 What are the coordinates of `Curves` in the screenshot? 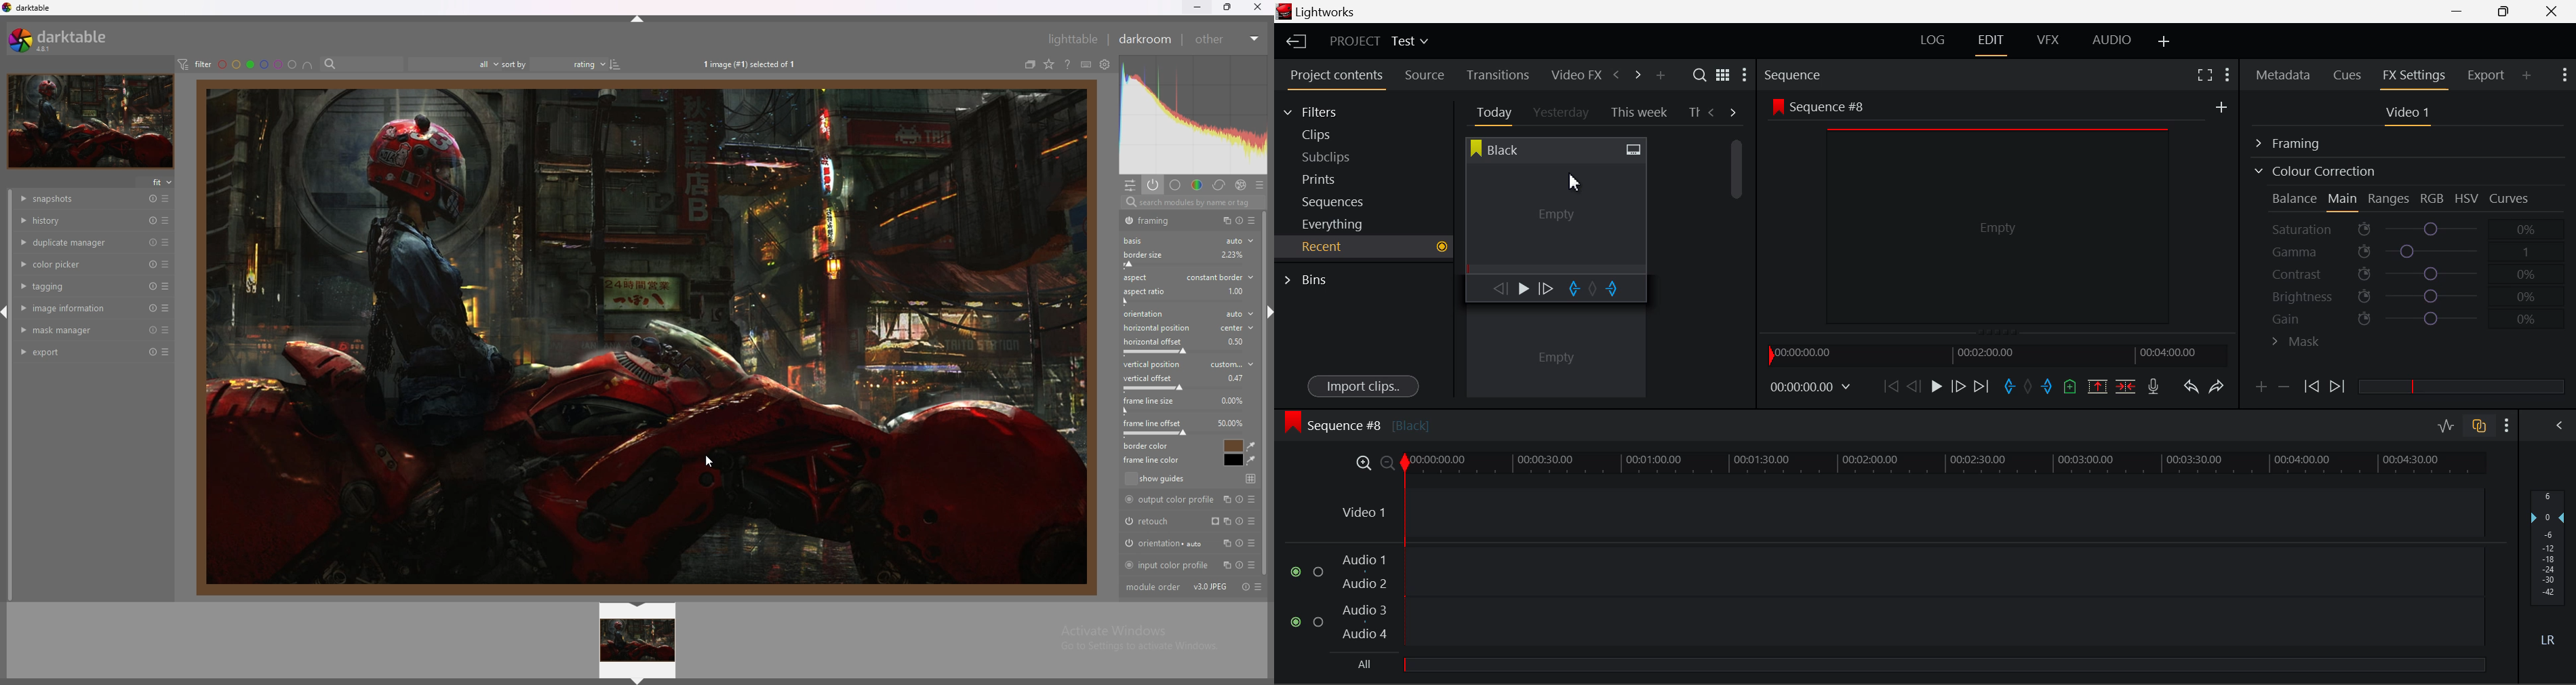 It's located at (2511, 198).